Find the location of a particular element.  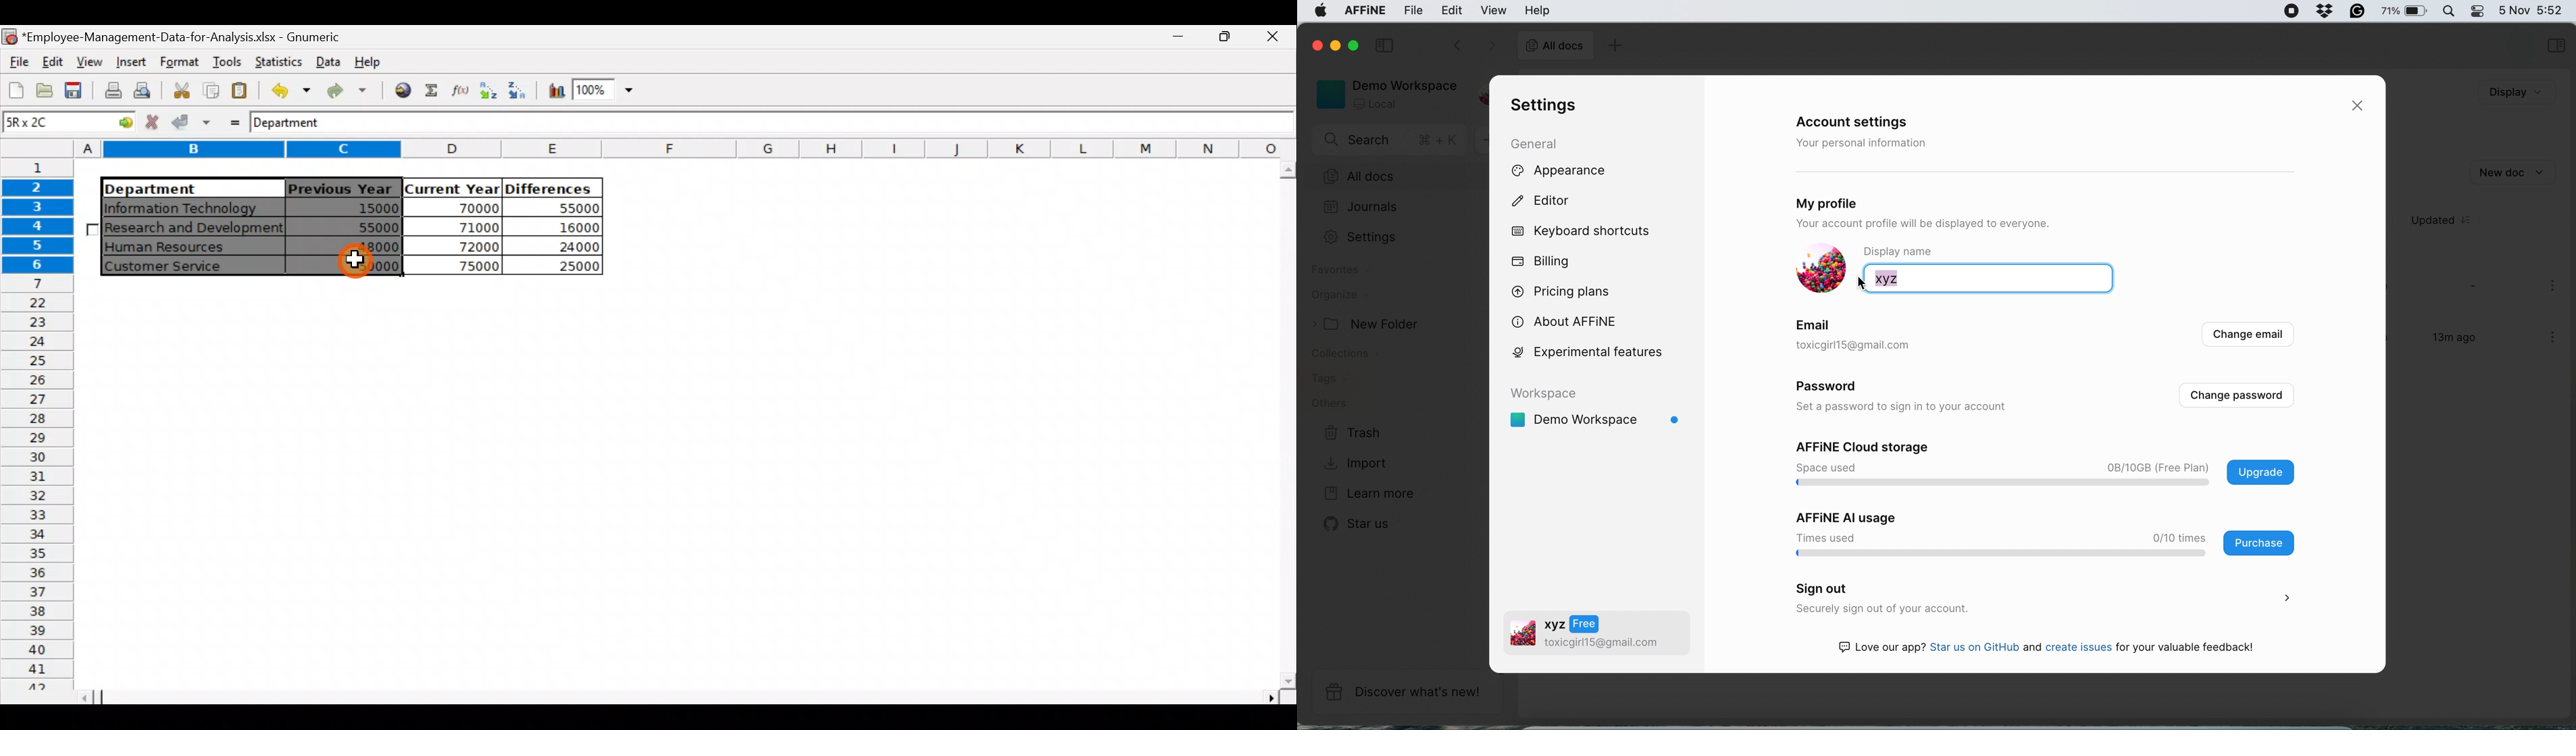

email is located at coordinates (1815, 323).